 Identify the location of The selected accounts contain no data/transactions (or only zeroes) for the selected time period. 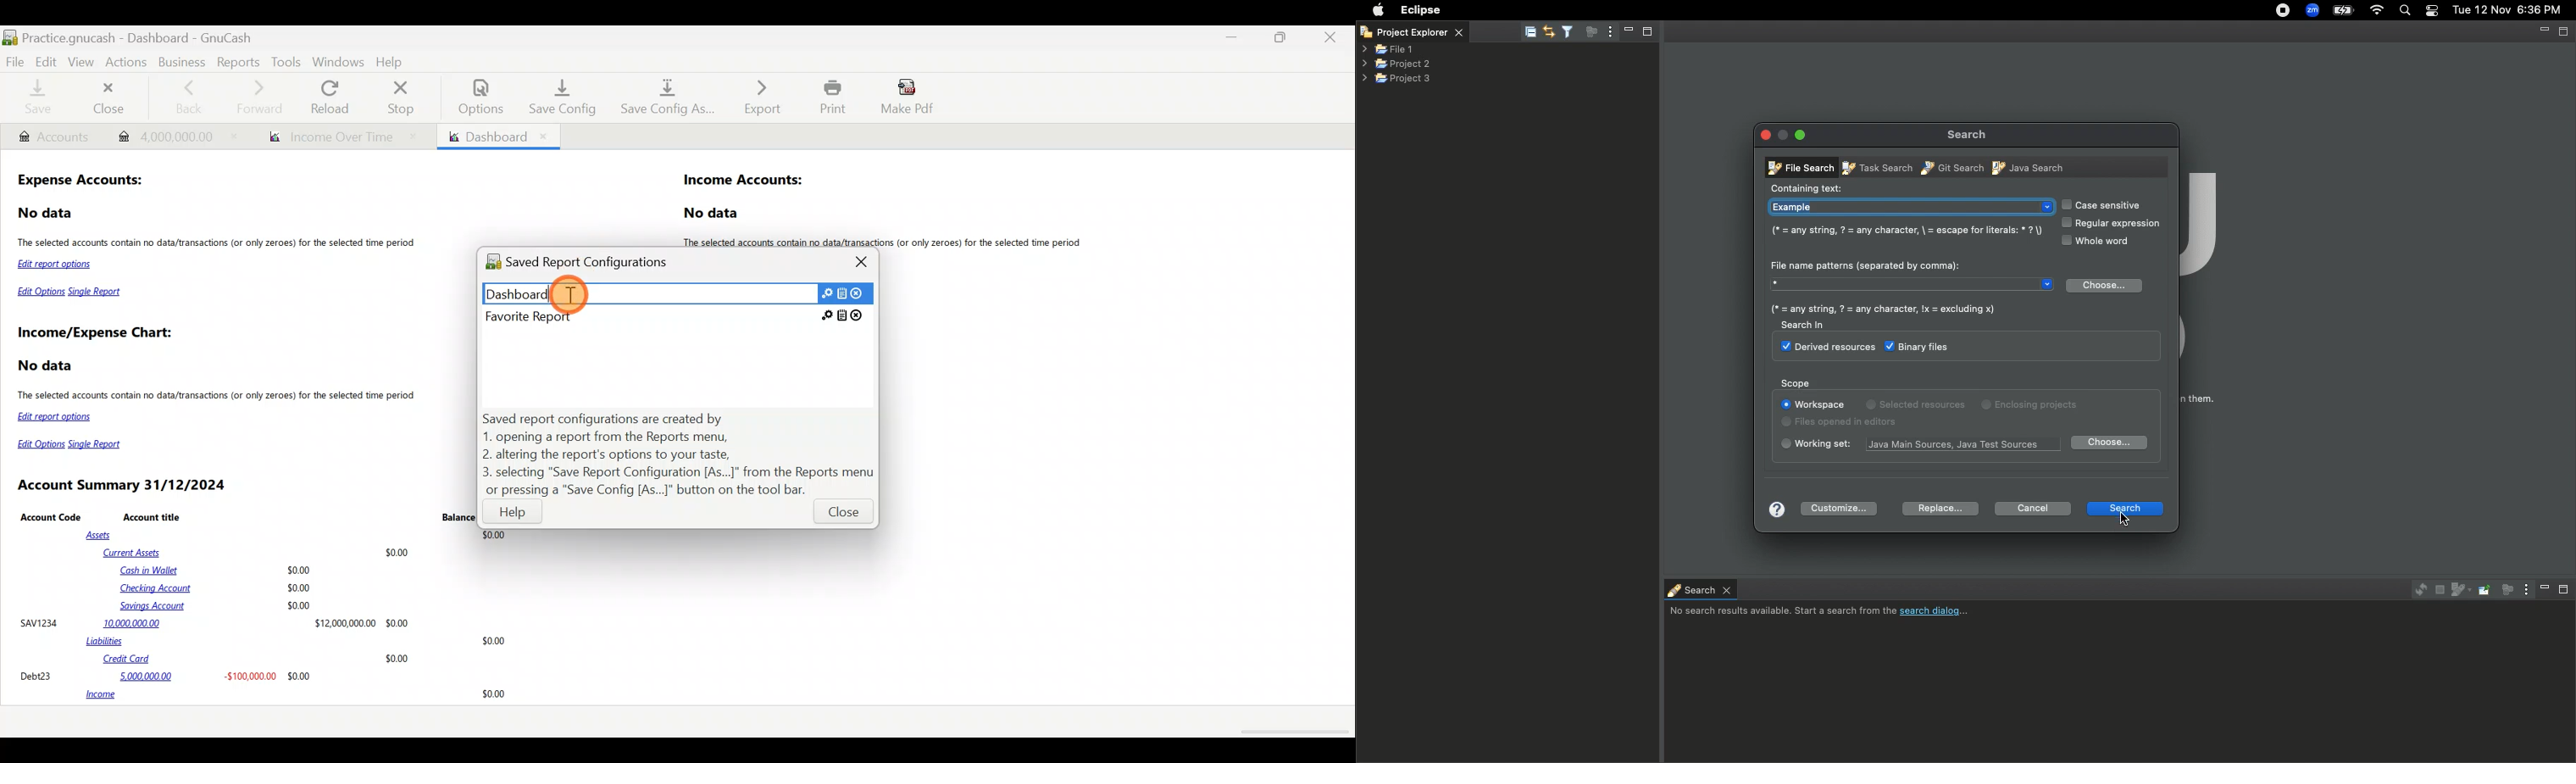
(888, 242).